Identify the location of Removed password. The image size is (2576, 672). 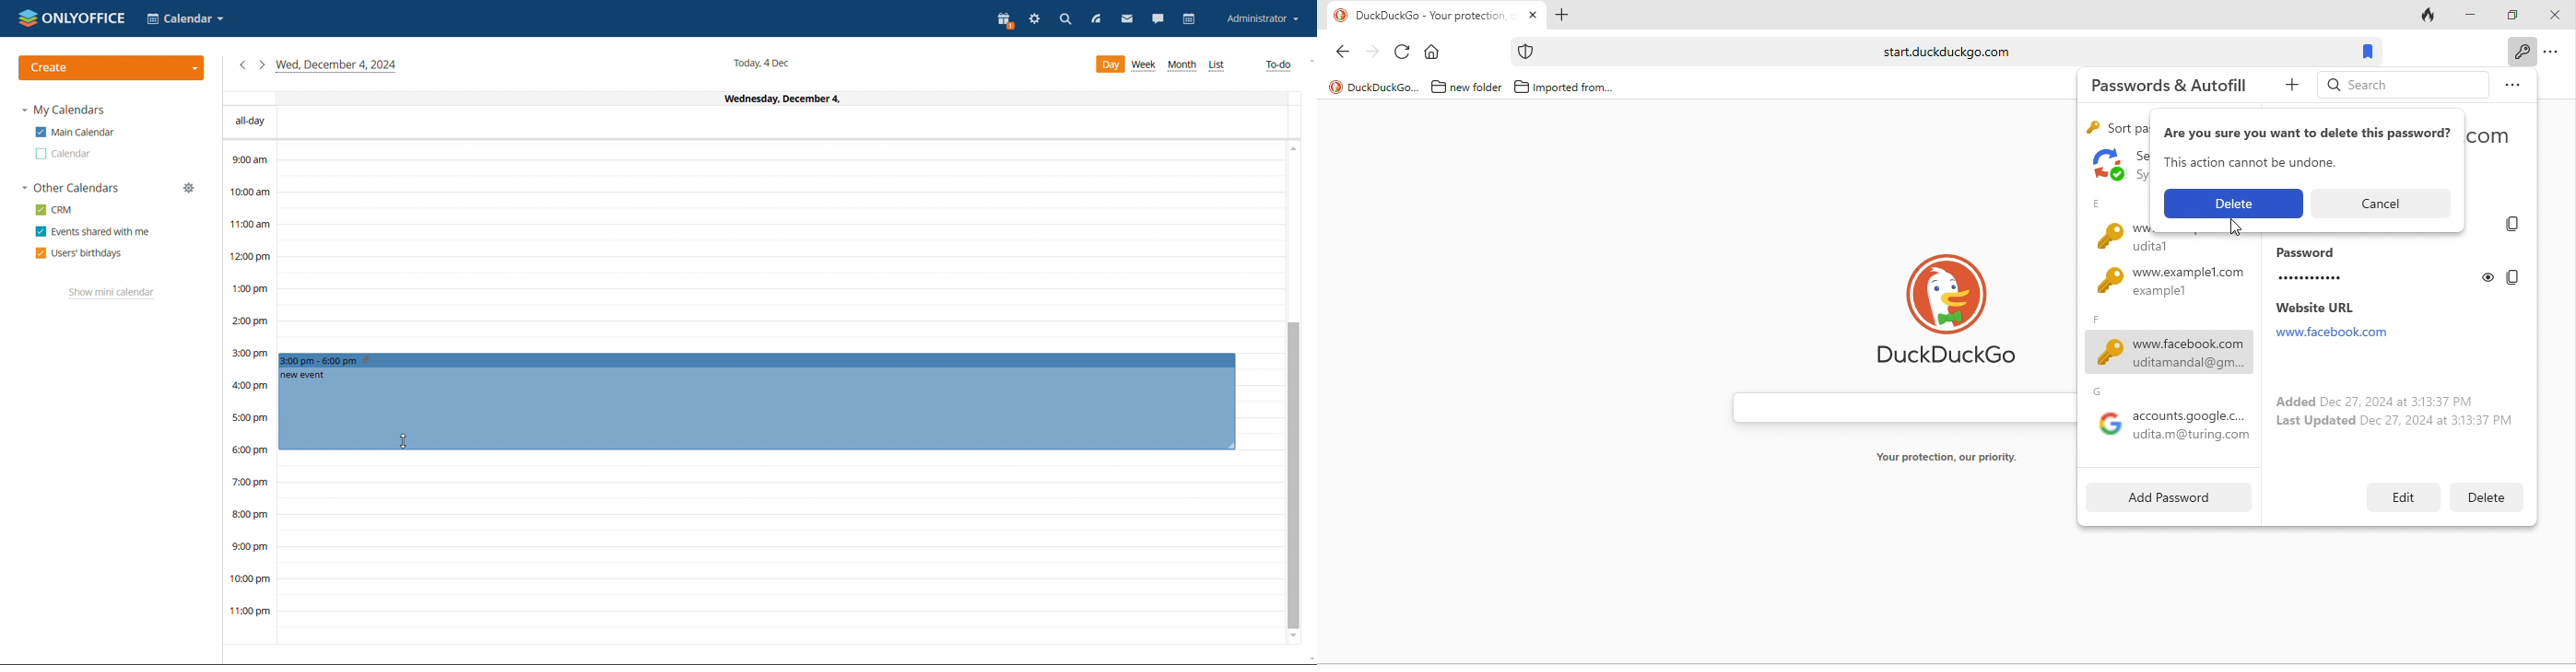
(2232, 204).